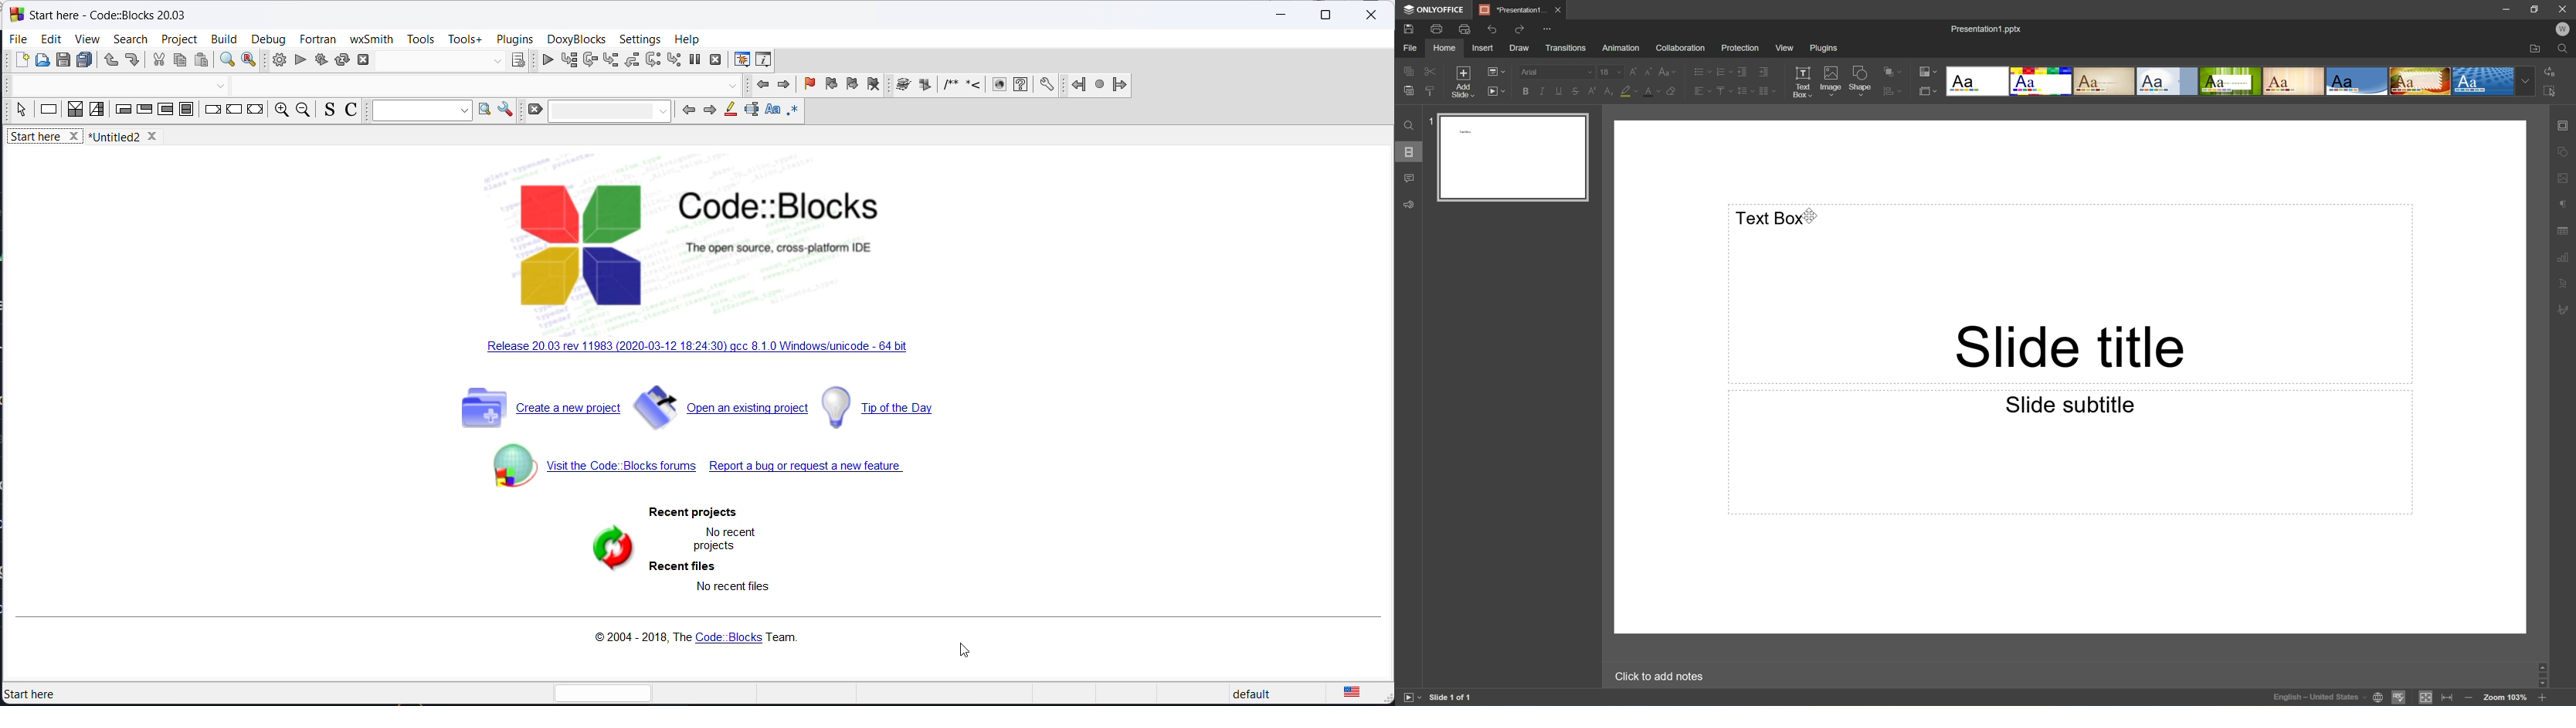 The height and width of the screenshot is (728, 2576). I want to click on Decrease indent, so click(1740, 71).